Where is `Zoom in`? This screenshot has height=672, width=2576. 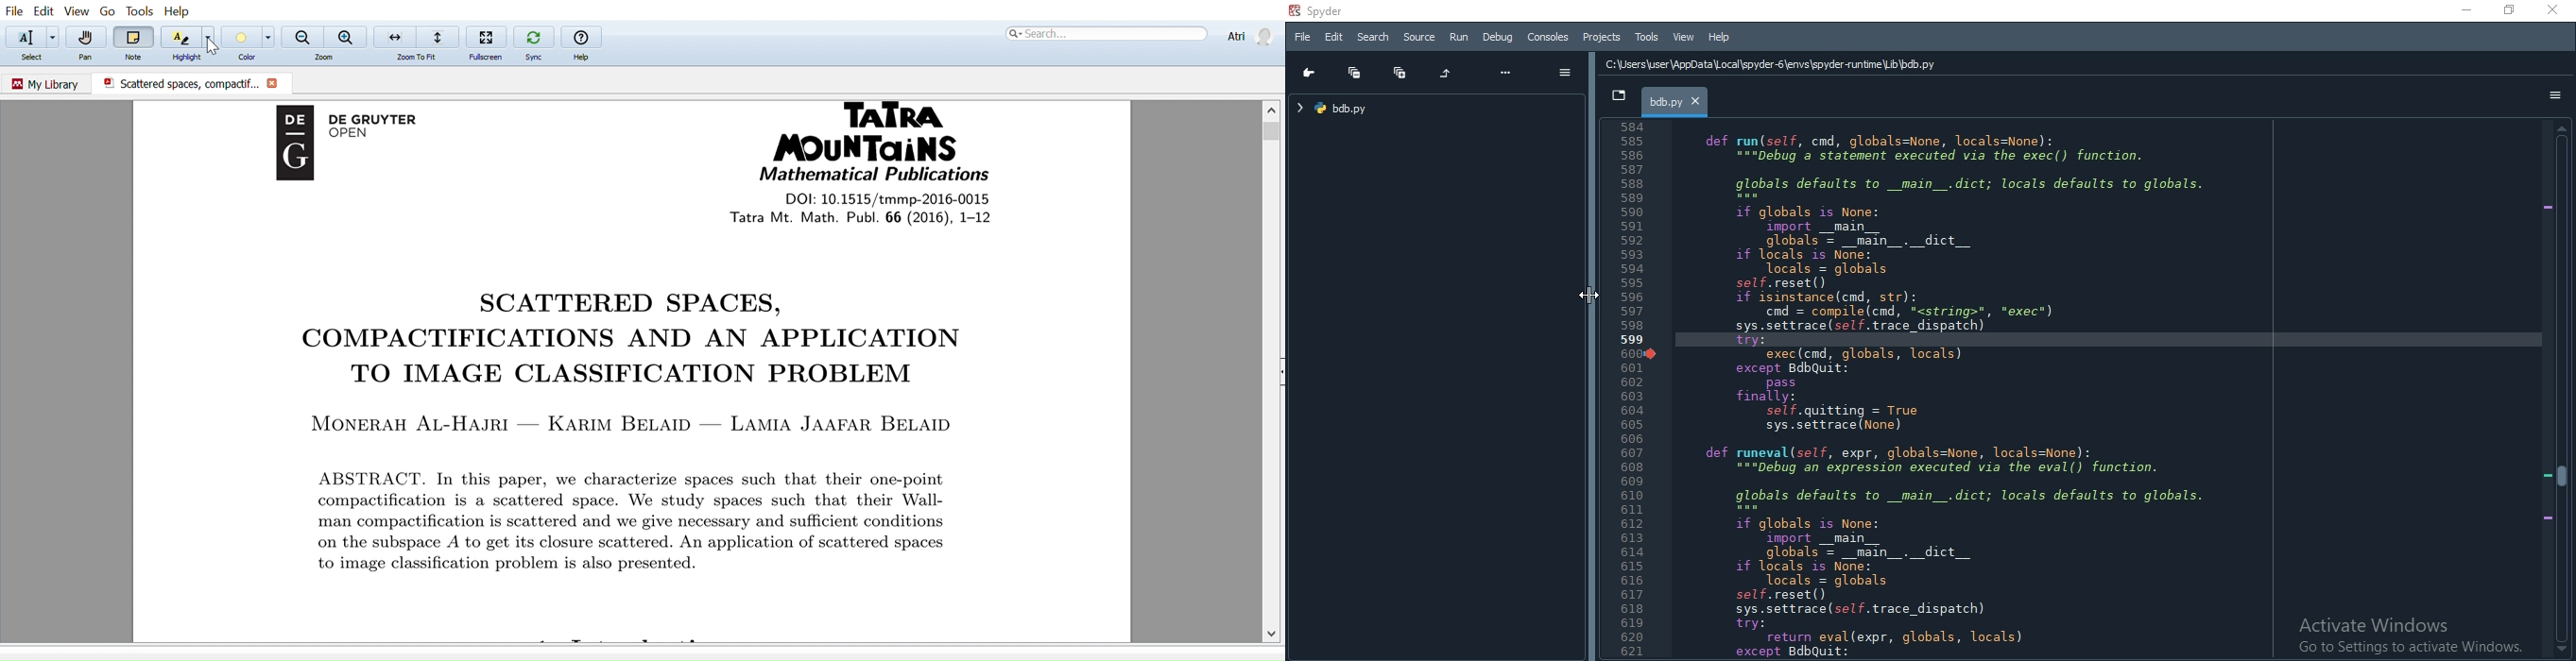 Zoom in is located at coordinates (347, 37).